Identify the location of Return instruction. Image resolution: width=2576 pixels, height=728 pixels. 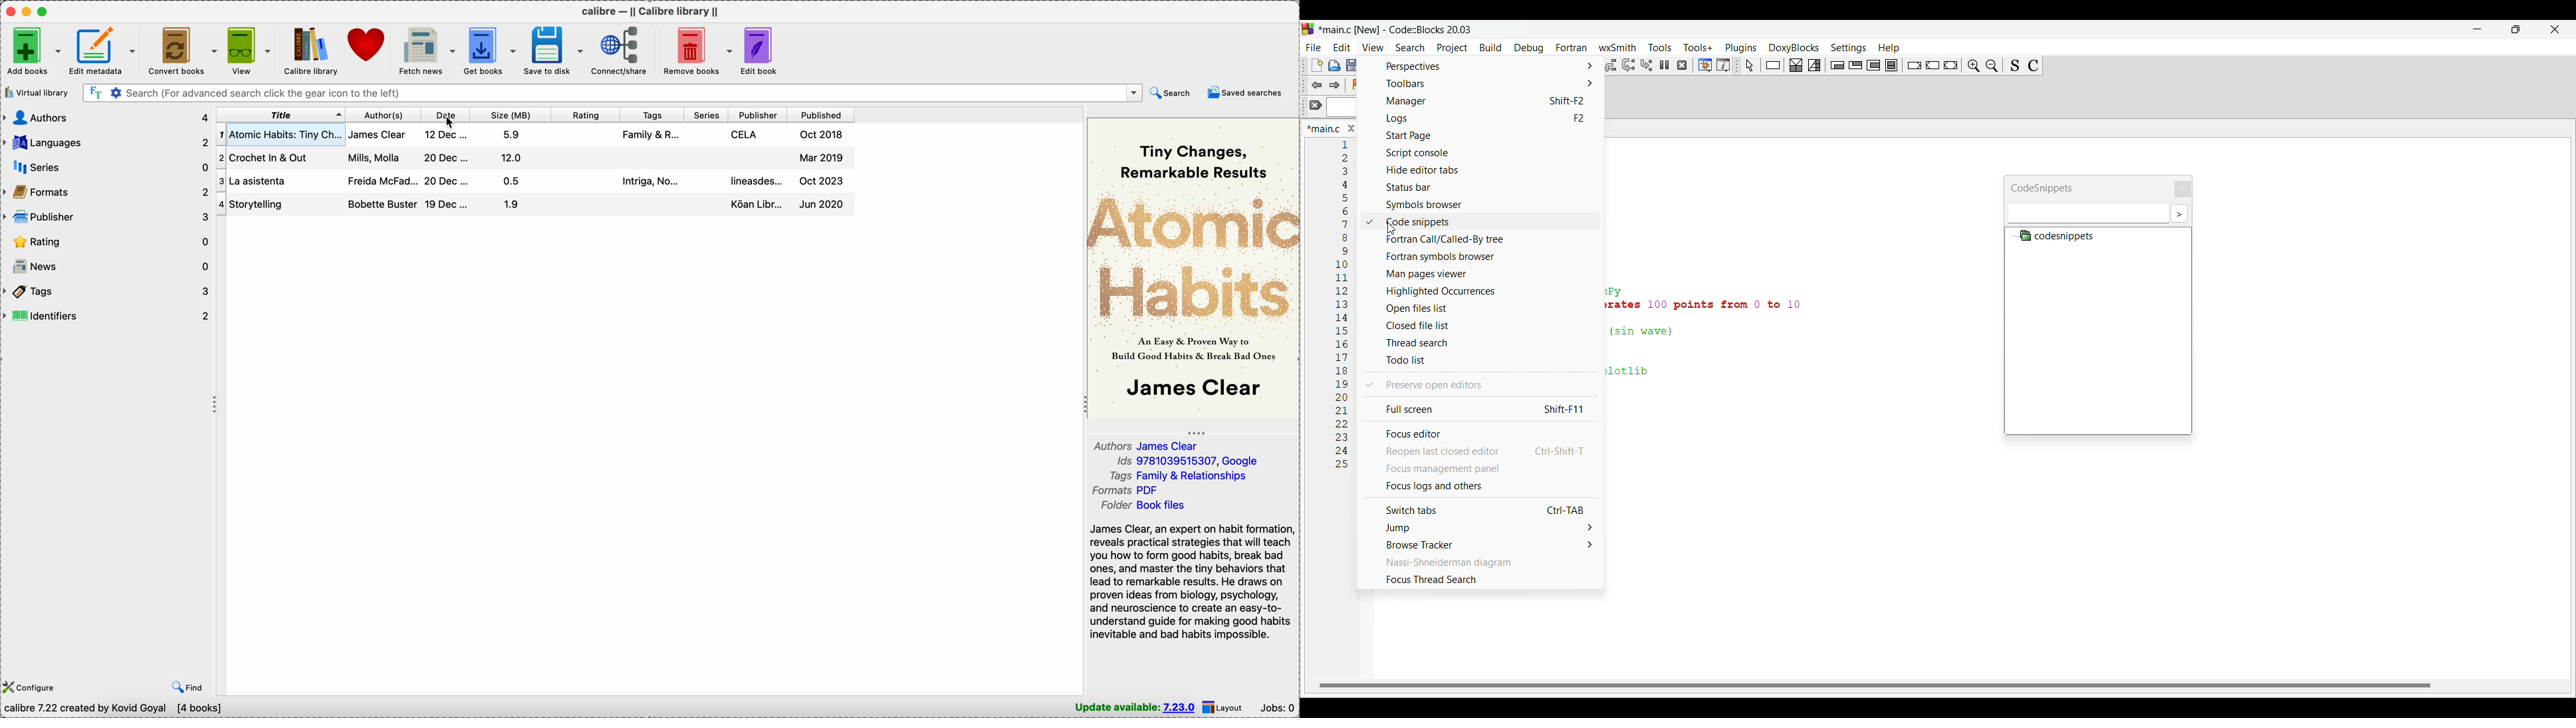
(1950, 65).